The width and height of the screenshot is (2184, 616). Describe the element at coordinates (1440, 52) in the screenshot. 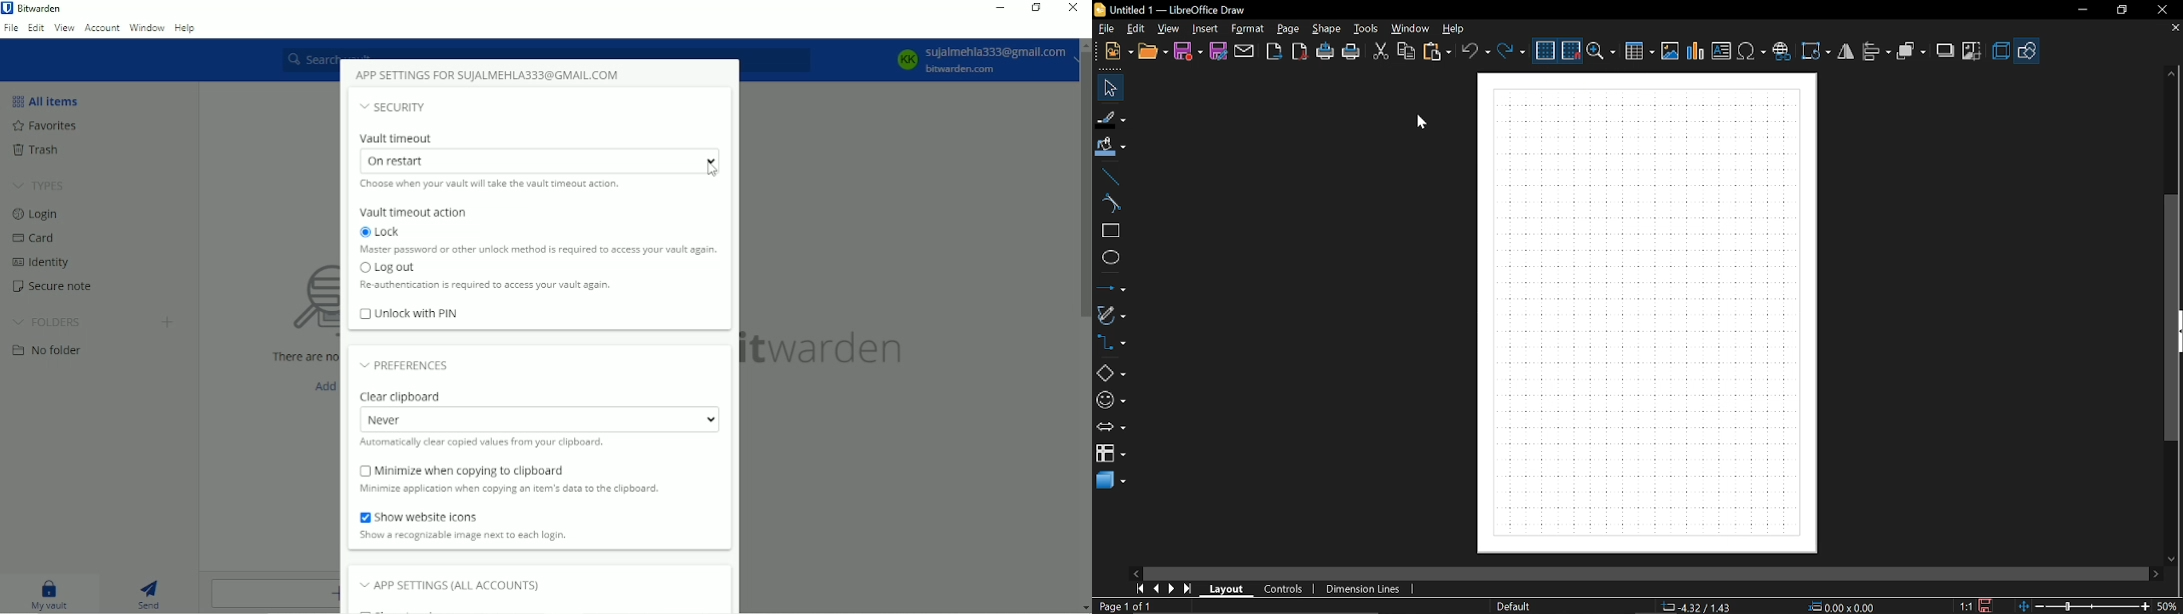

I see `paste` at that location.